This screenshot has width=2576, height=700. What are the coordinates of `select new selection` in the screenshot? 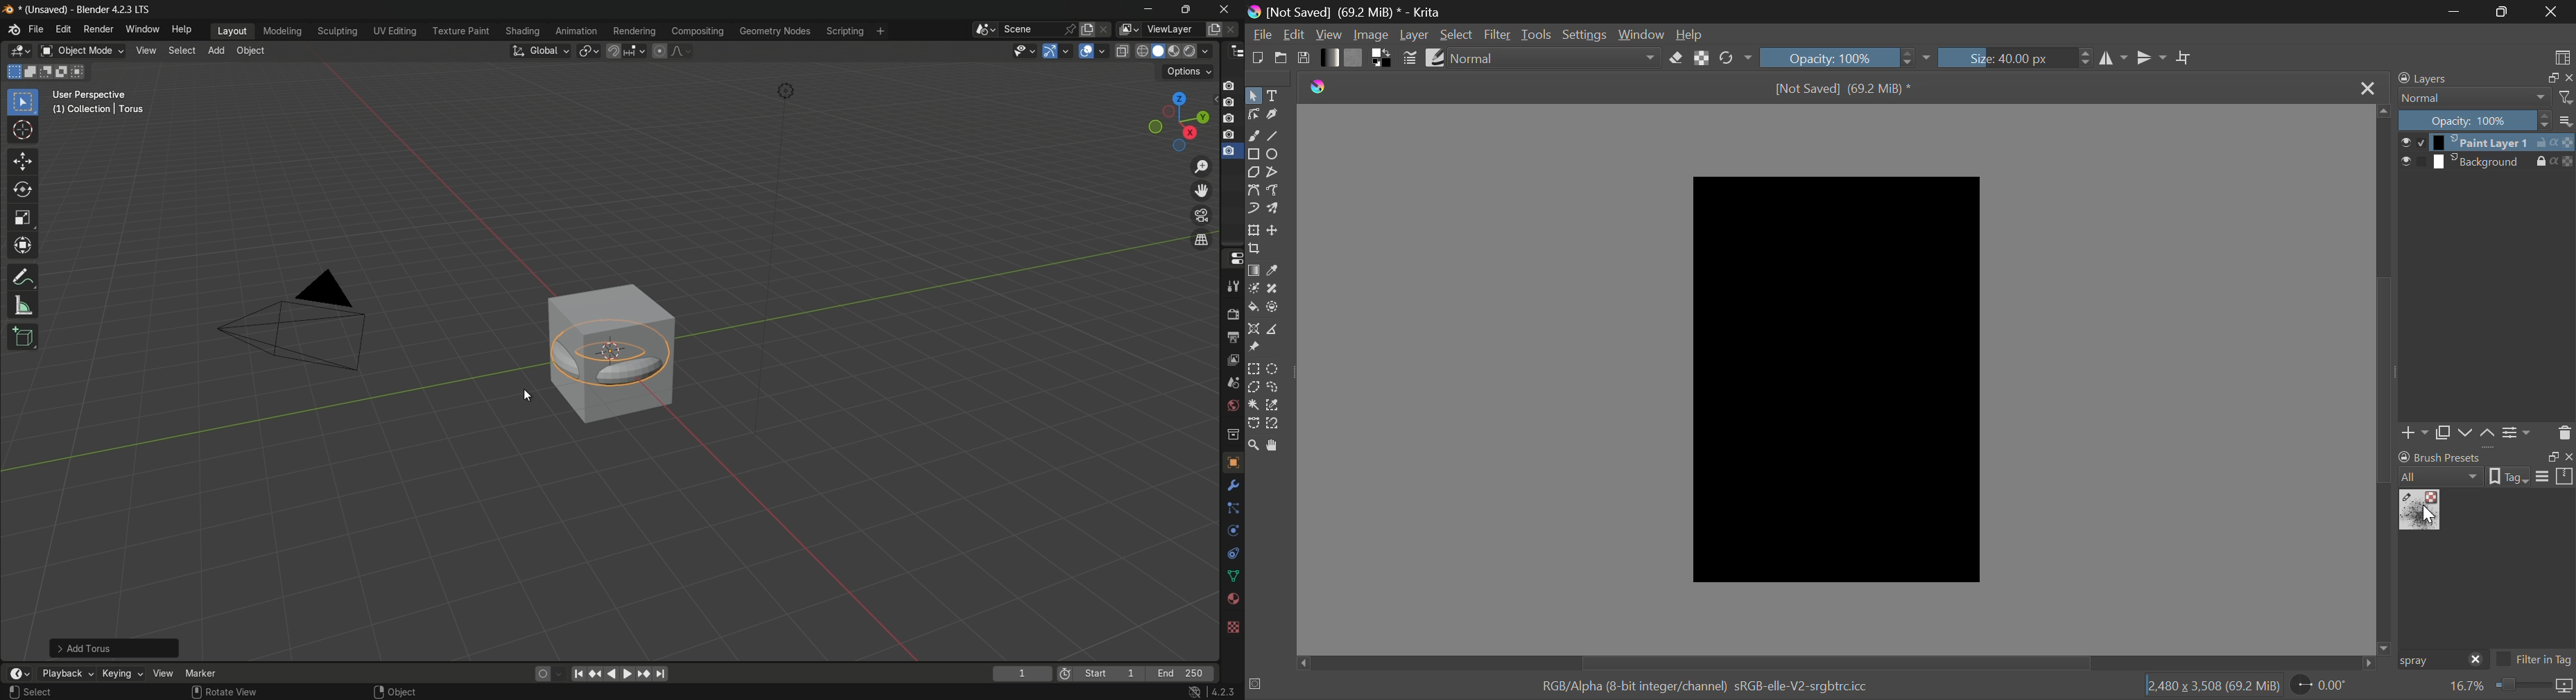 It's located at (12, 72).